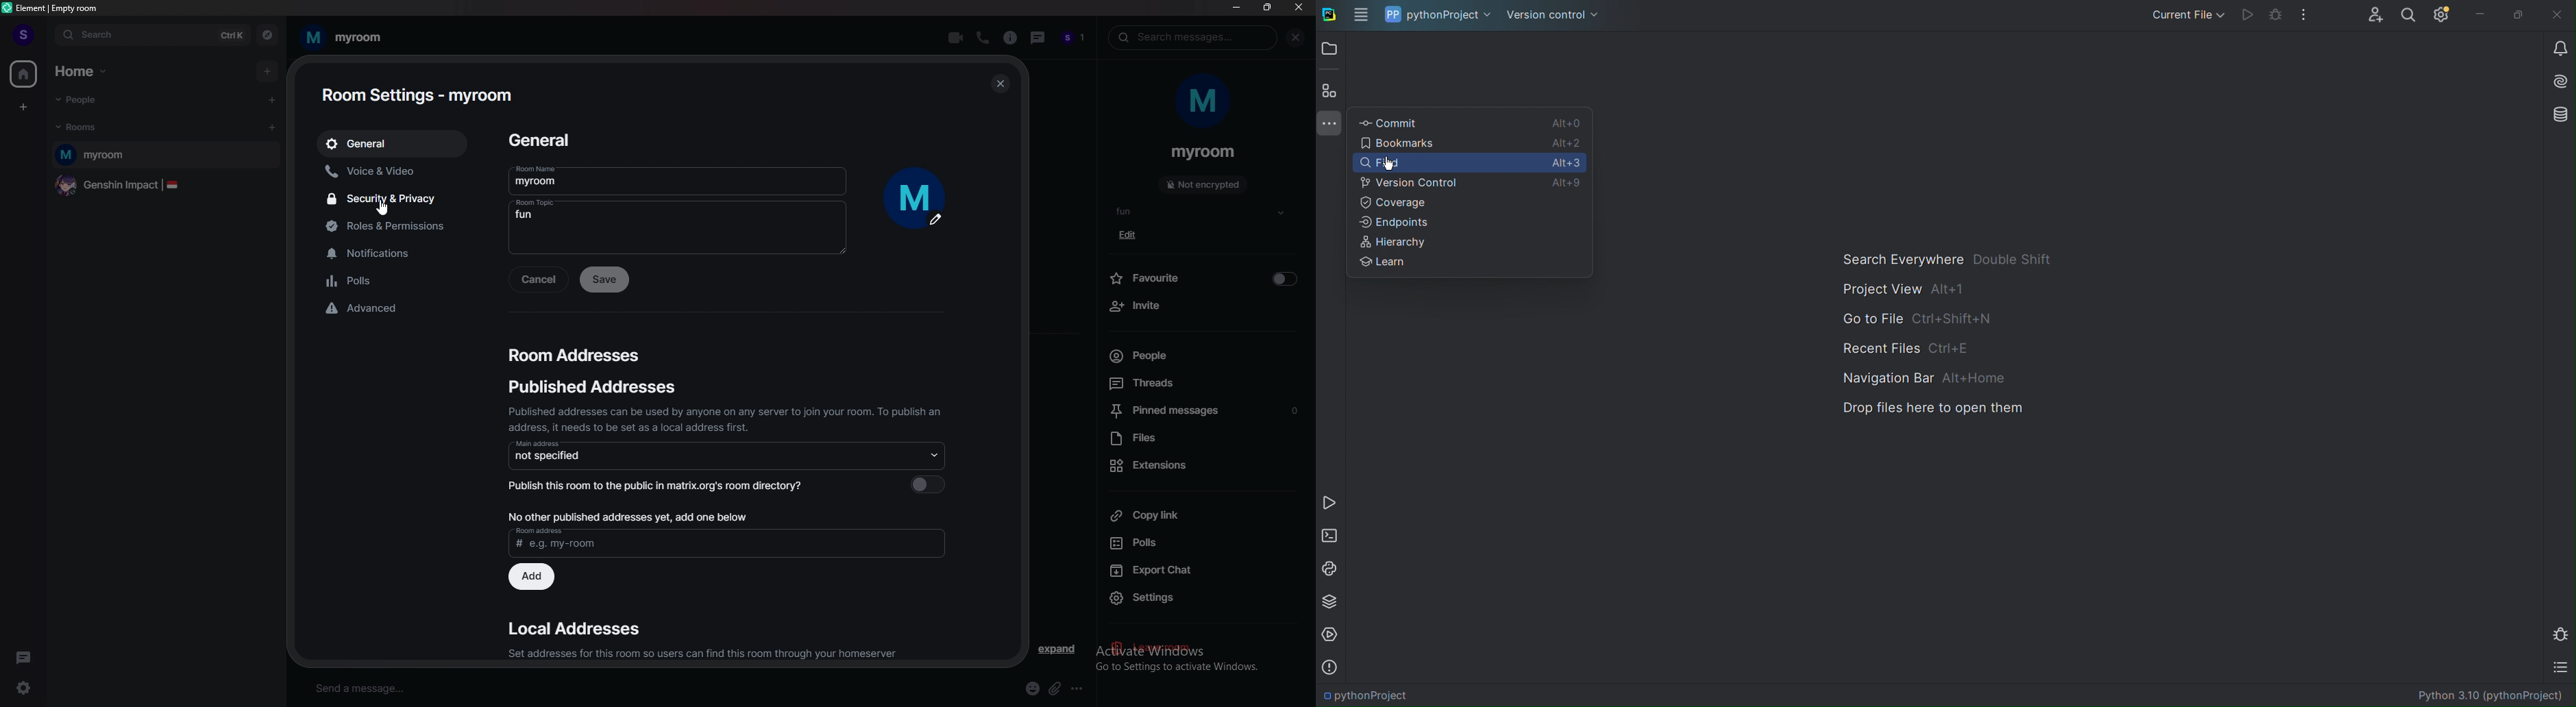  Describe the element at coordinates (8, 8) in the screenshot. I see `element logo` at that location.